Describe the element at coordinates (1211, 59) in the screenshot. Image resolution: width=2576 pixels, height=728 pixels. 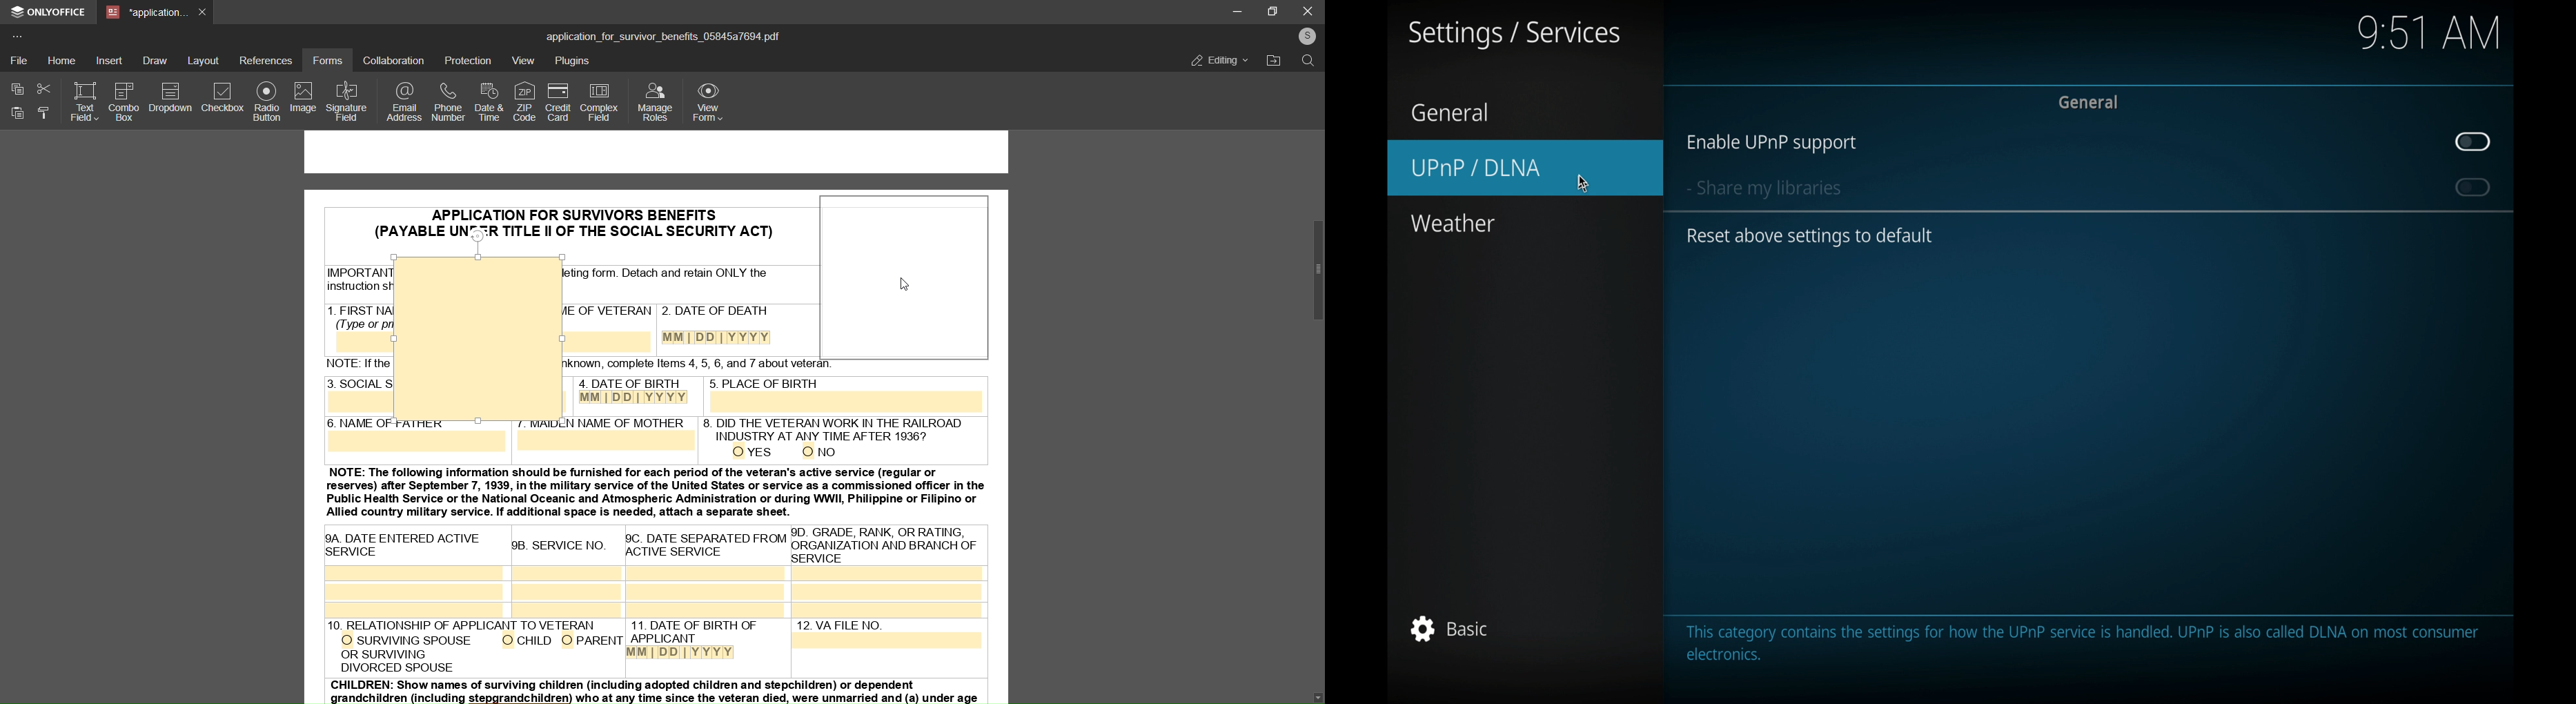
I see `editing` at that location.